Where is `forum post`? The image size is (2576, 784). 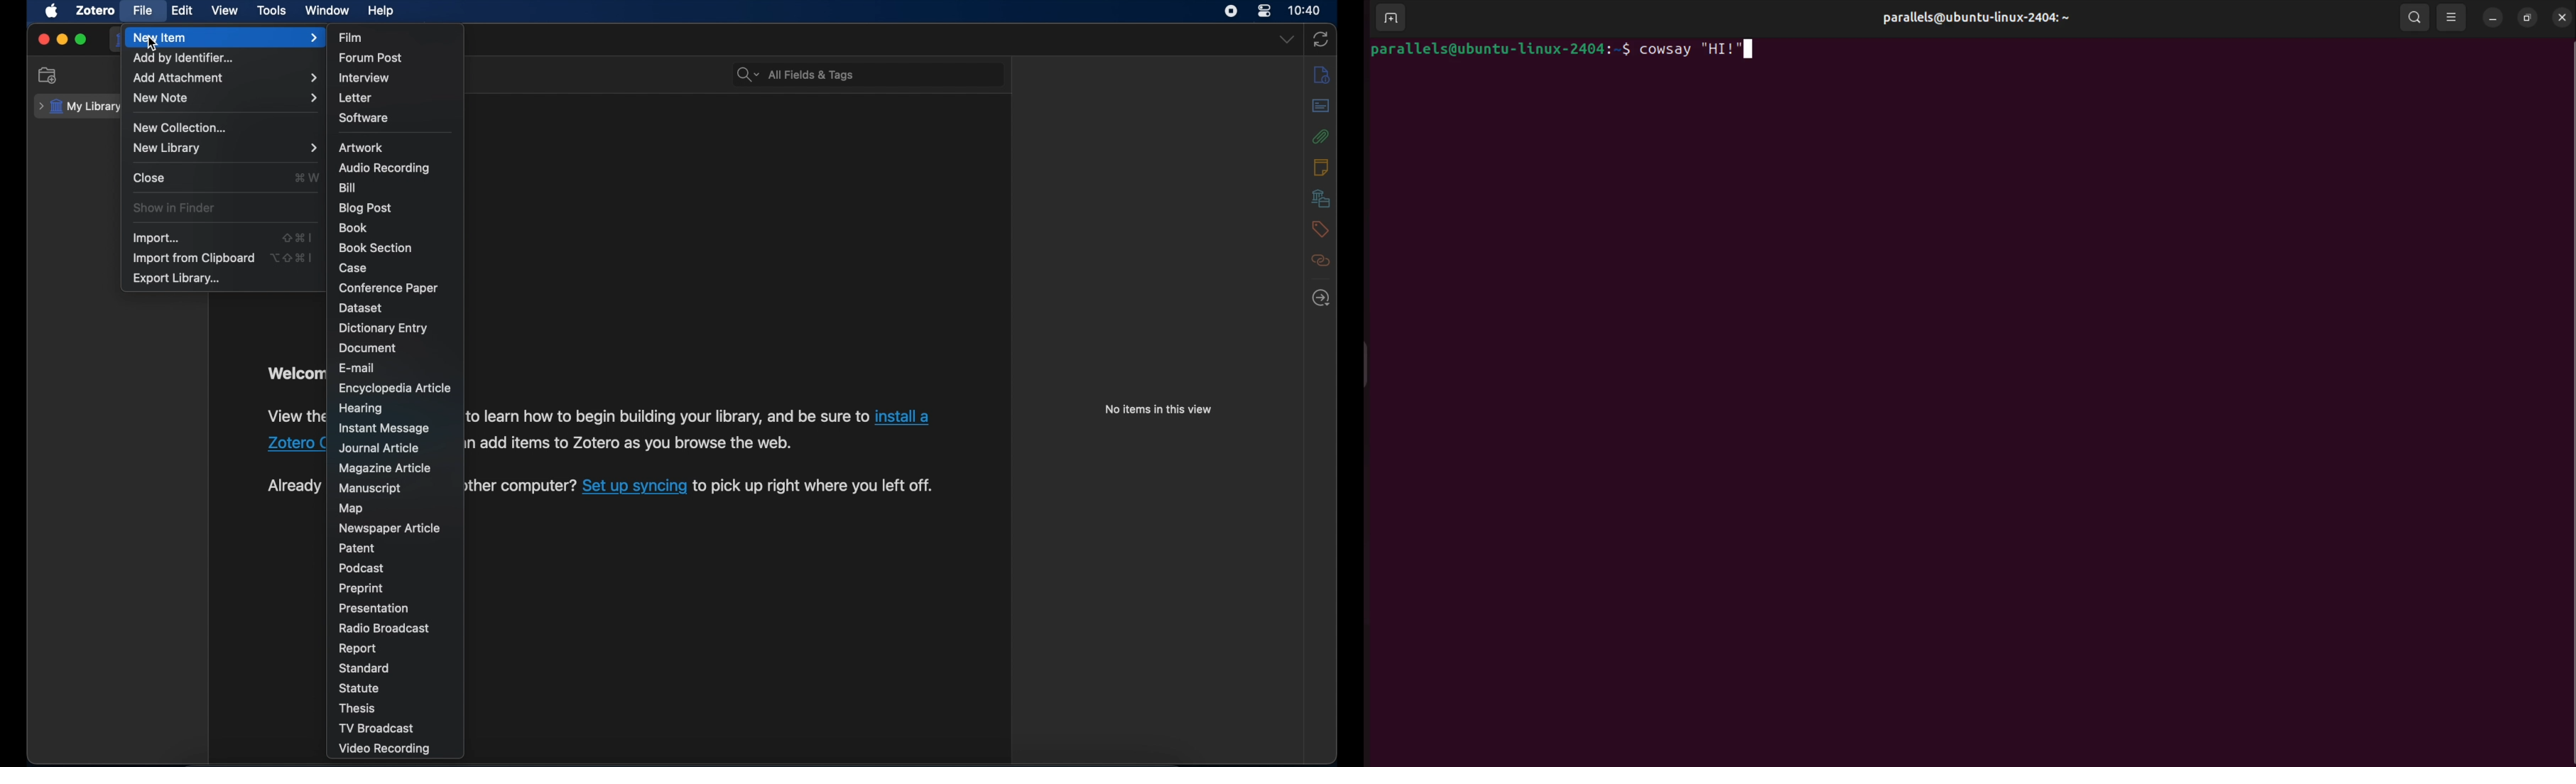 forum post is located at coordinates (371, 58).